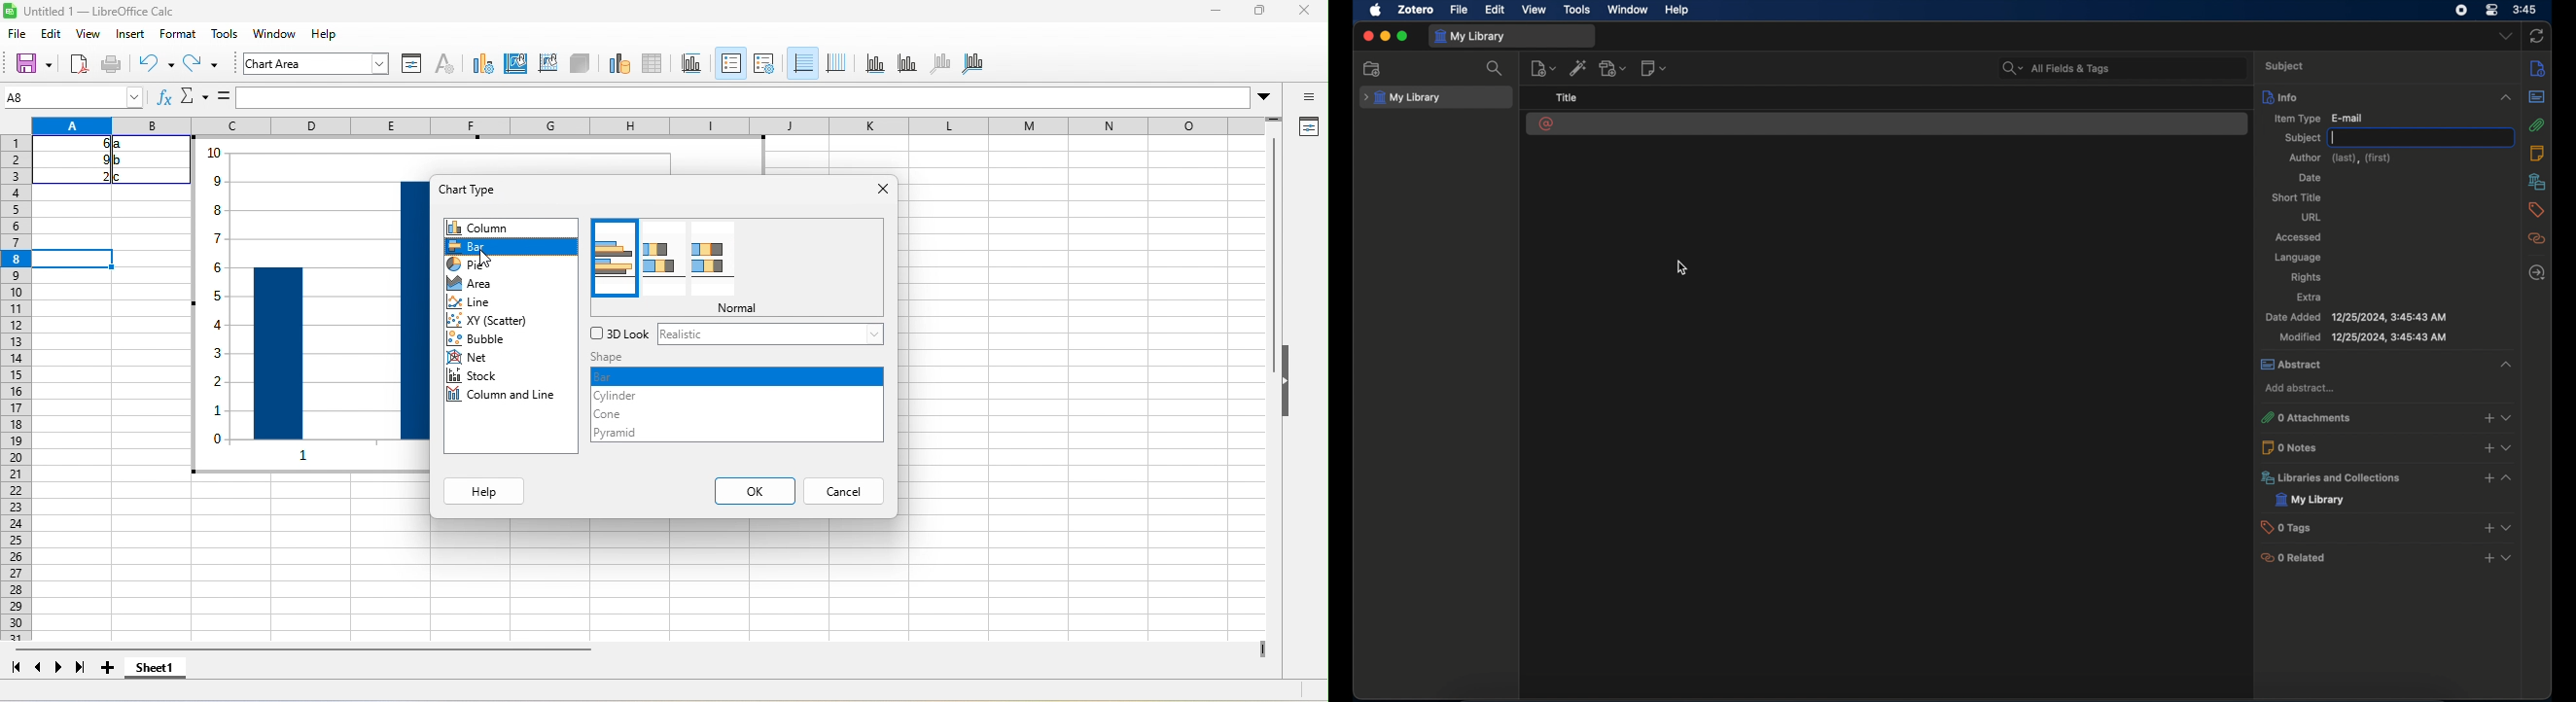 This screenshot has width=2576, height=728. I want to click on net, so click(480, 359).